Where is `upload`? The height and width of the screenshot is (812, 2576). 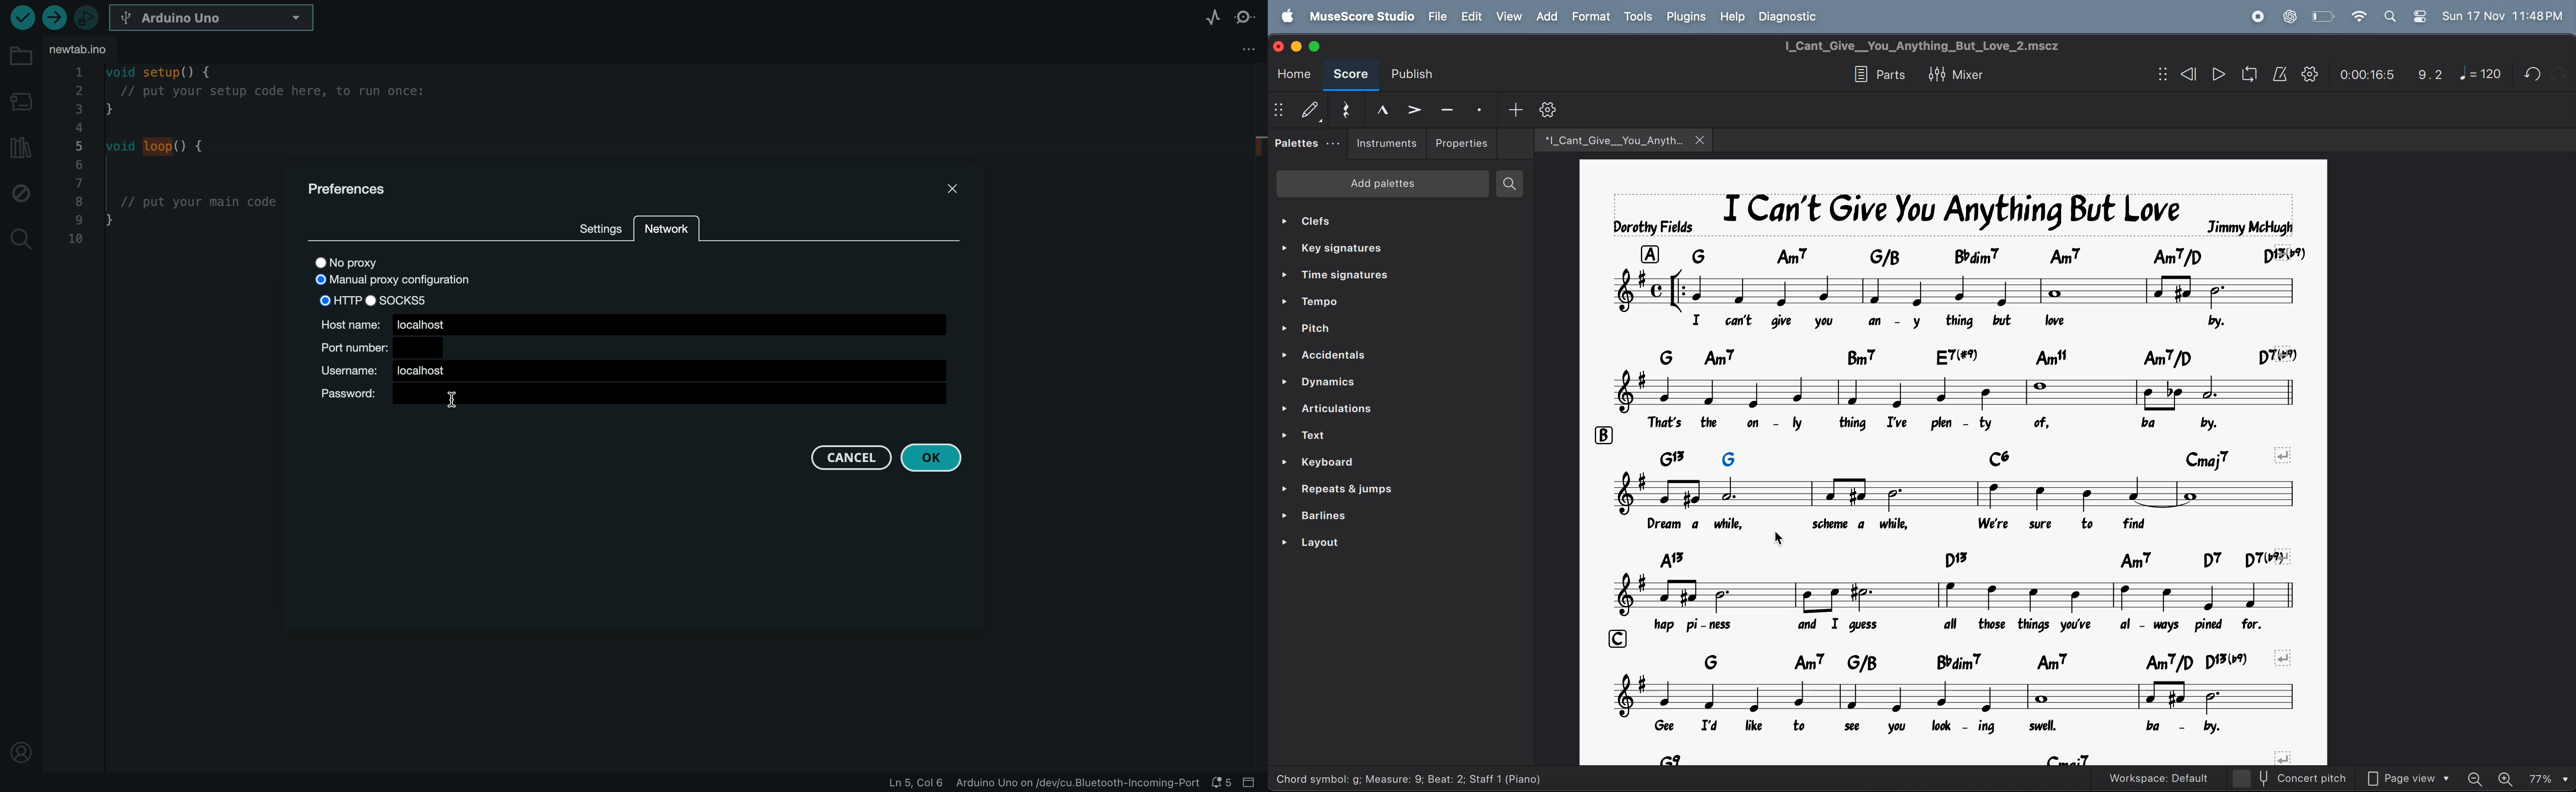 upload is located at coordinates (54, 18).